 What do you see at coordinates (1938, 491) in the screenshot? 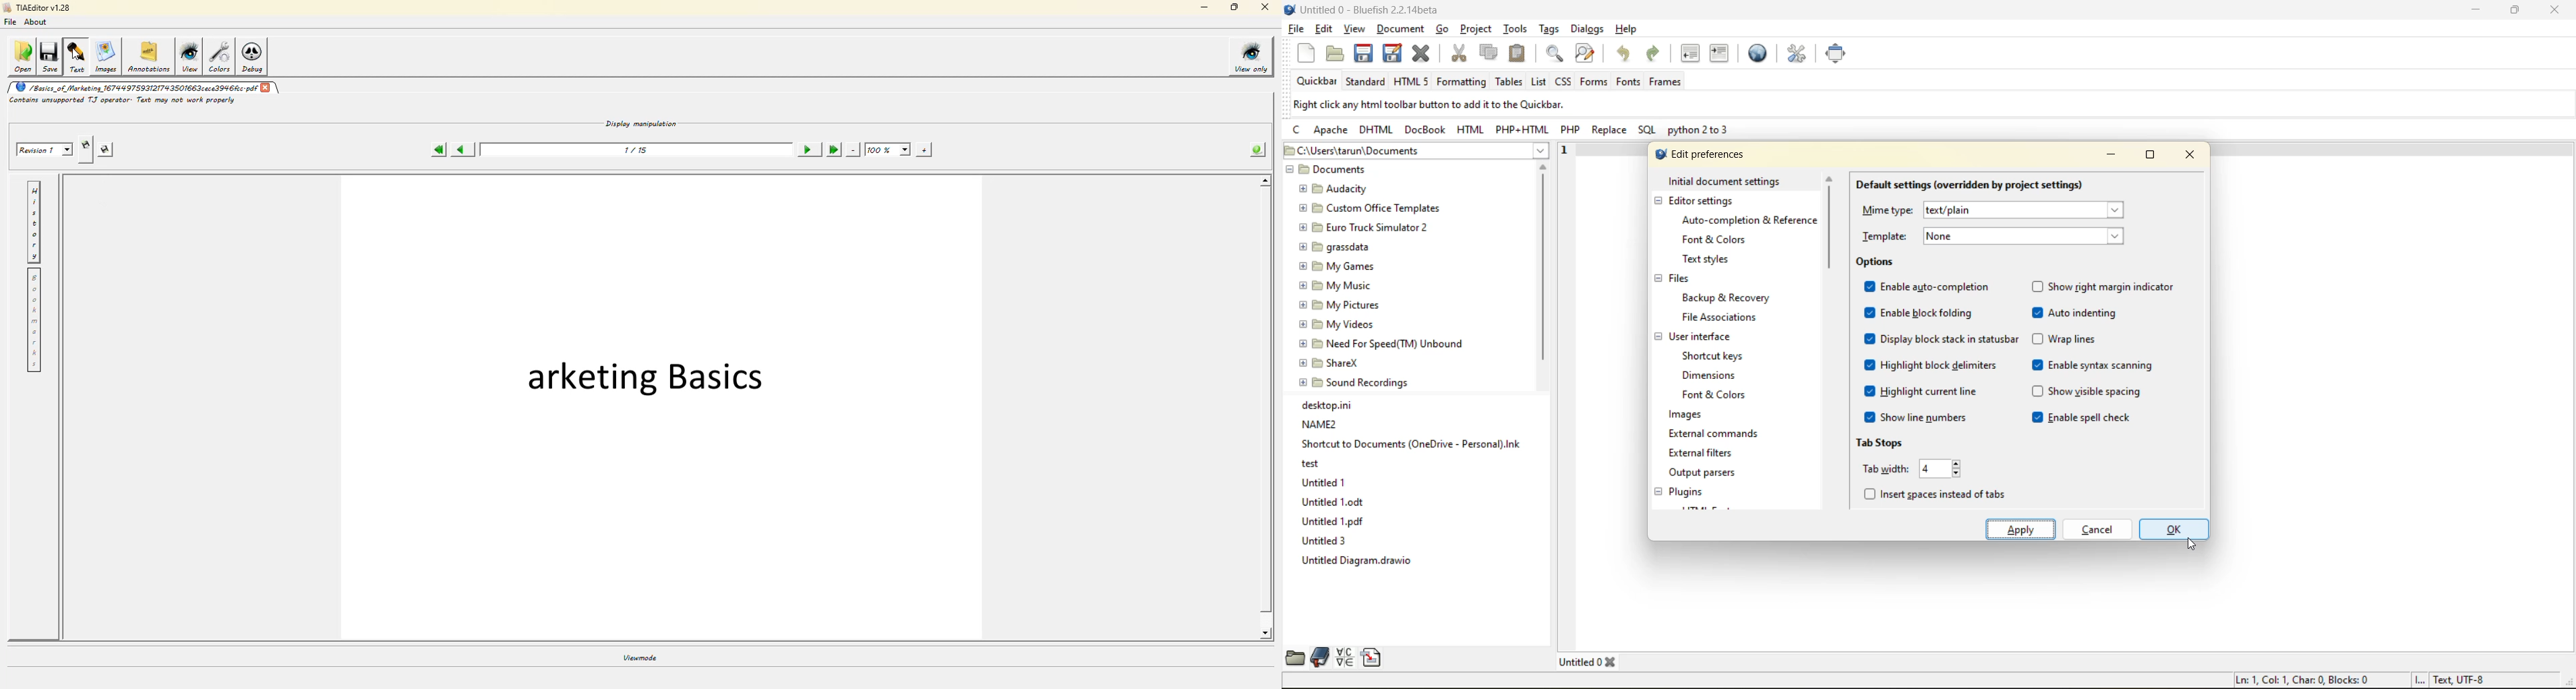
I see `insert spaces instead of tabs` at bounding box center [1938, 491].